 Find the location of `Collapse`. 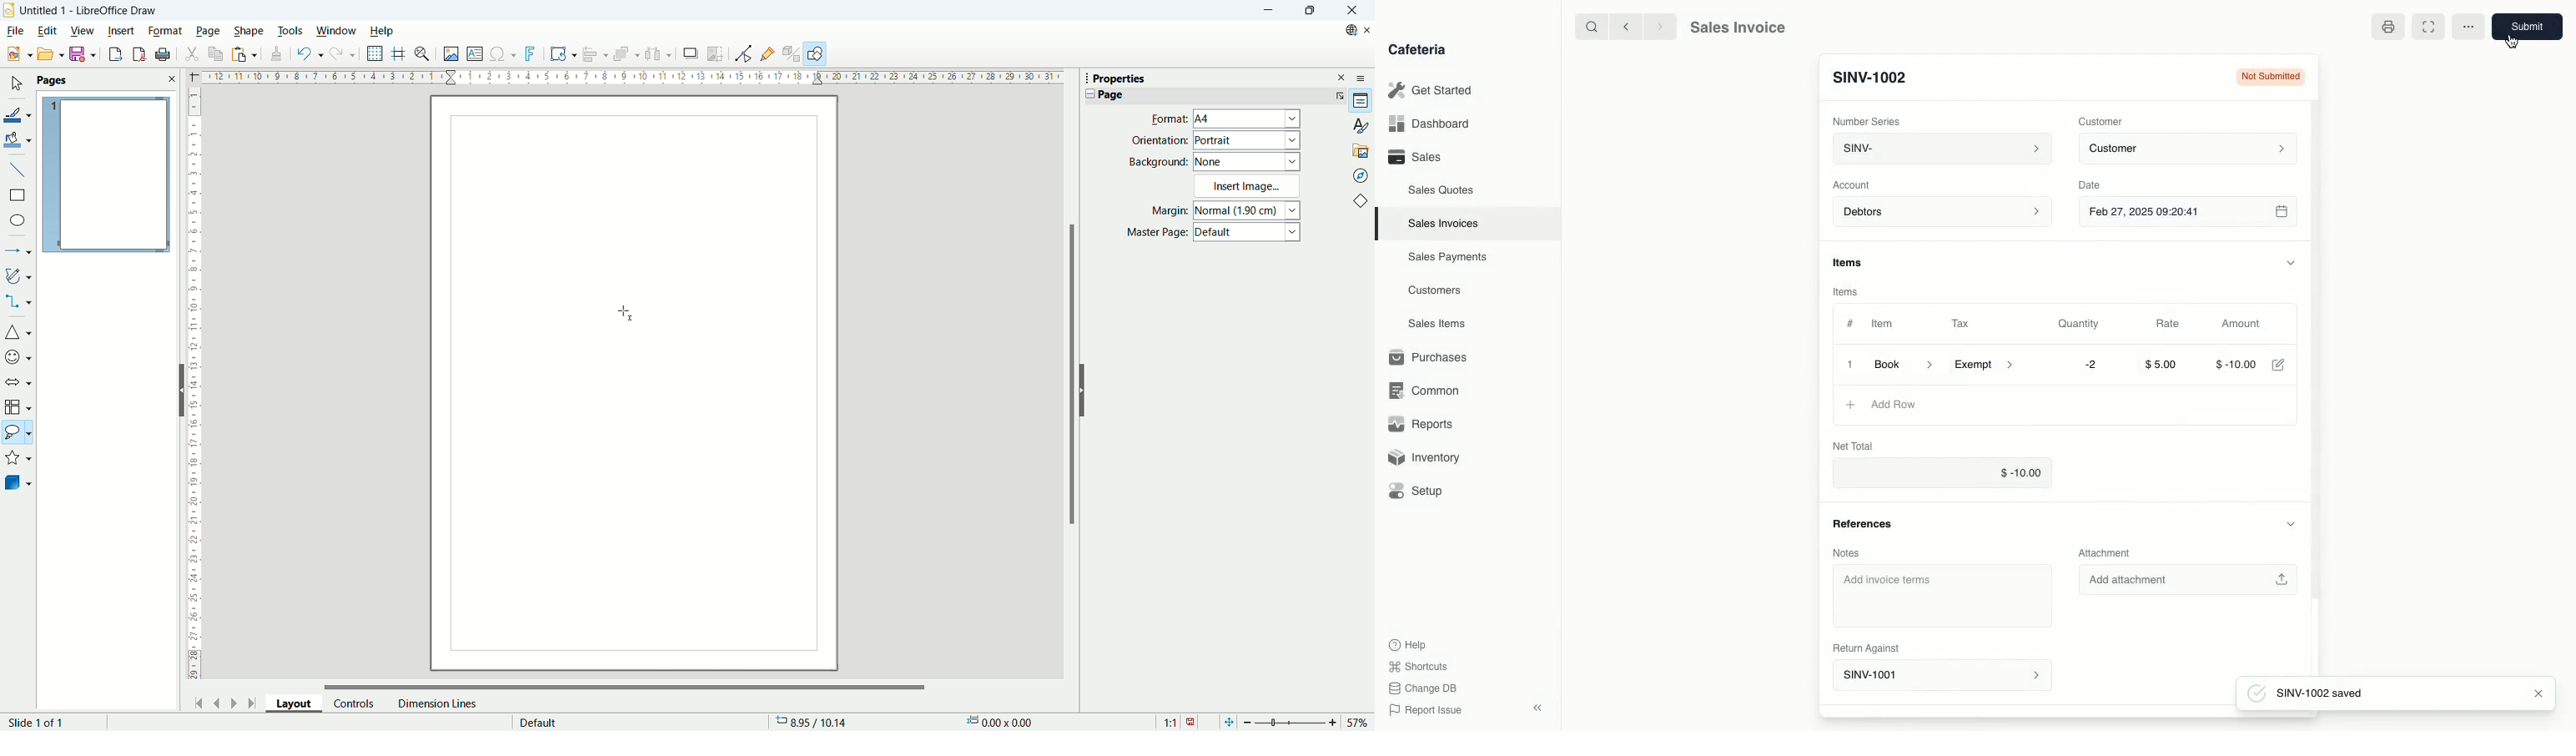

Collapse is located at coordinates (1539, 708).